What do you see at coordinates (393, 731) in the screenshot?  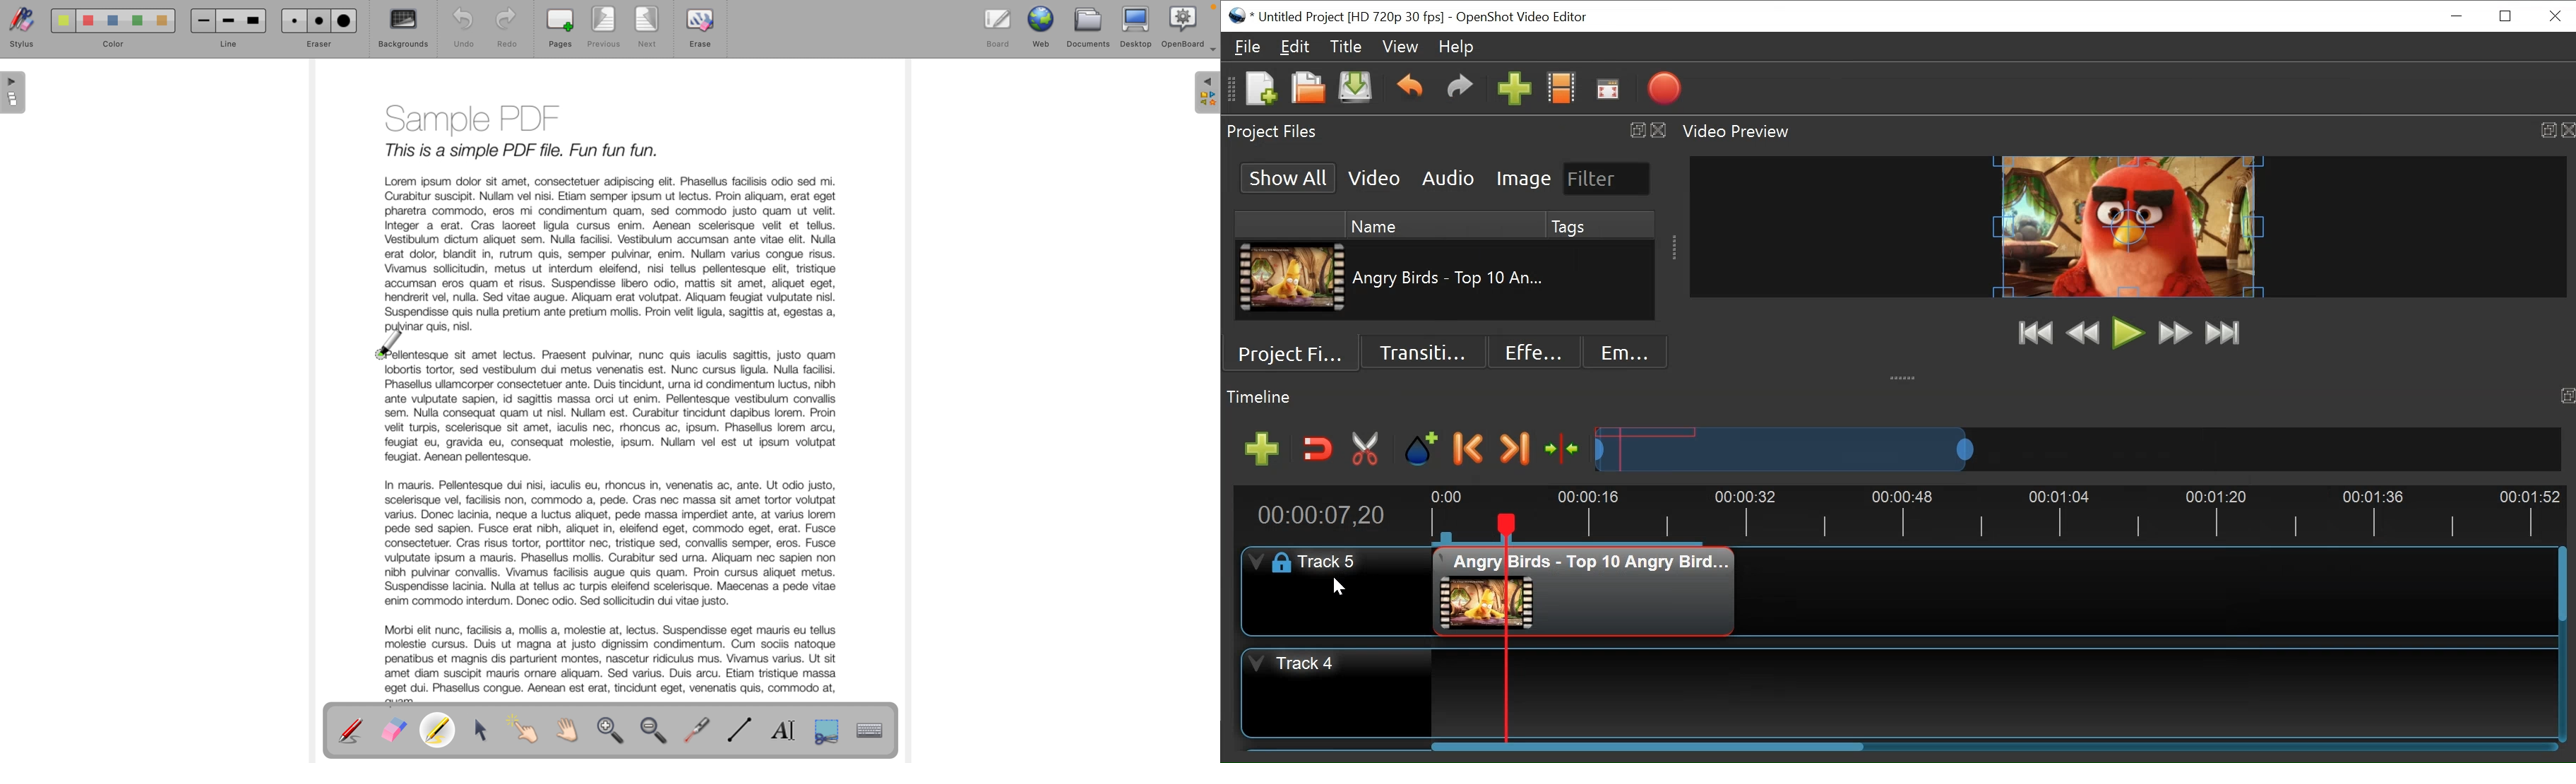 I see `eraser` at bounding box center [393, 731].